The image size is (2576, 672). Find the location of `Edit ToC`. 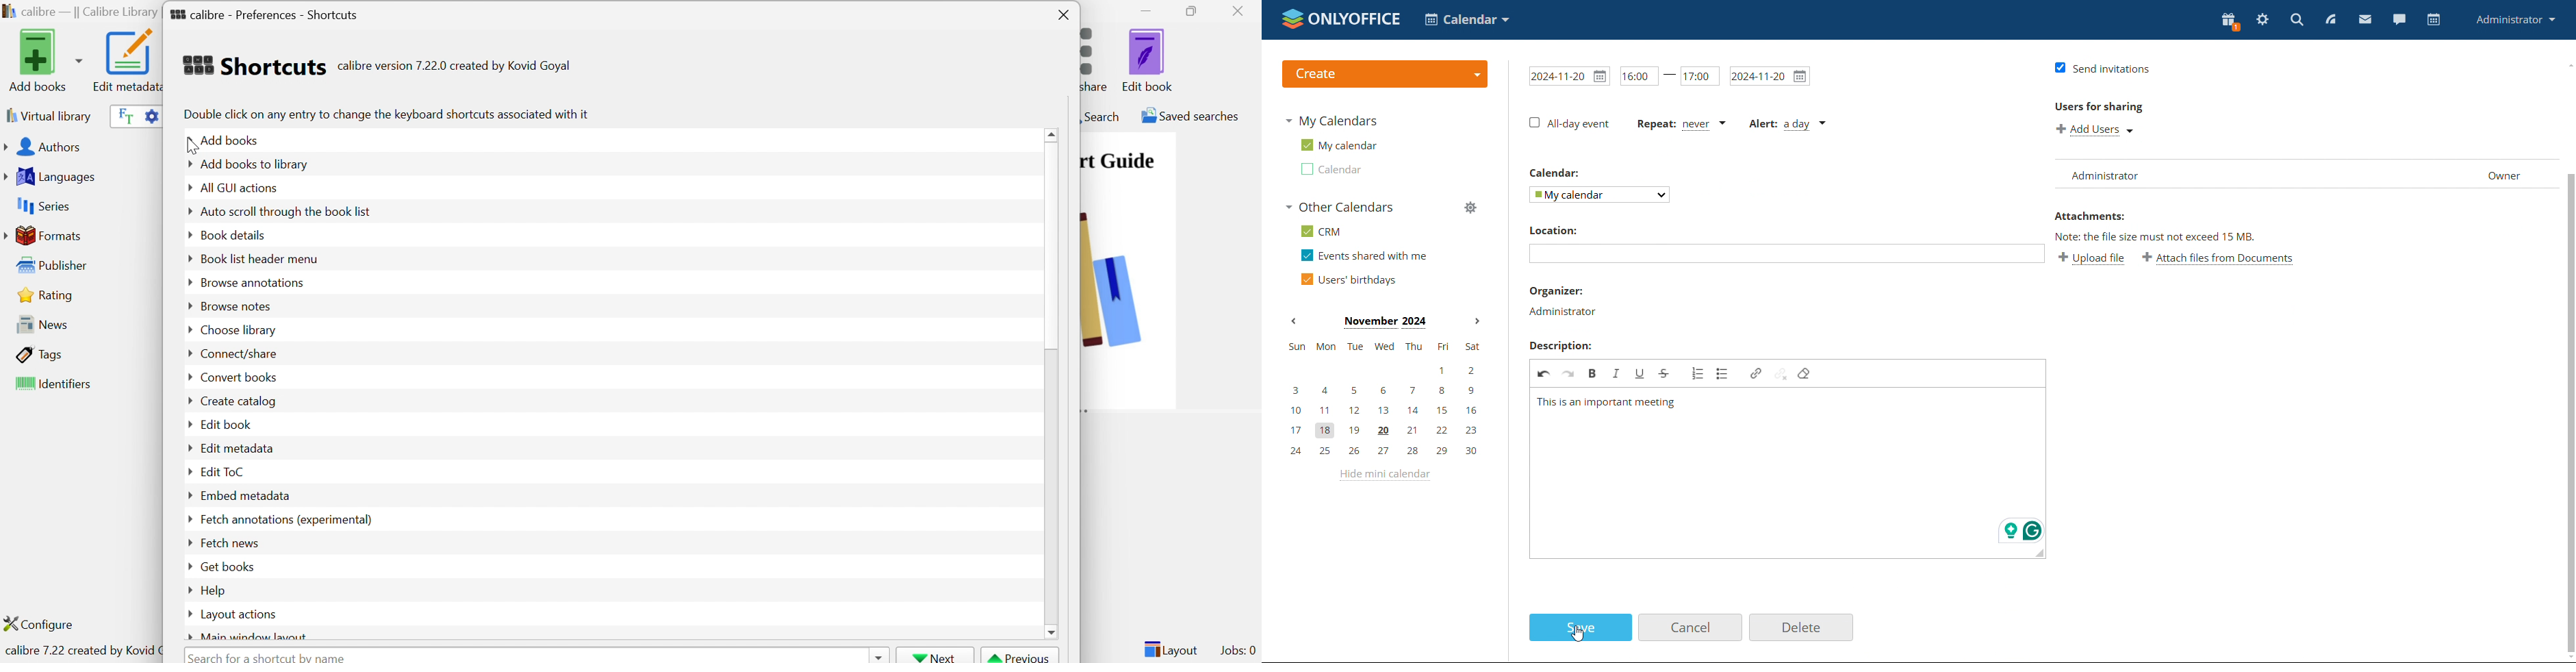

Edit ToC is located at coordinates (224, 471).